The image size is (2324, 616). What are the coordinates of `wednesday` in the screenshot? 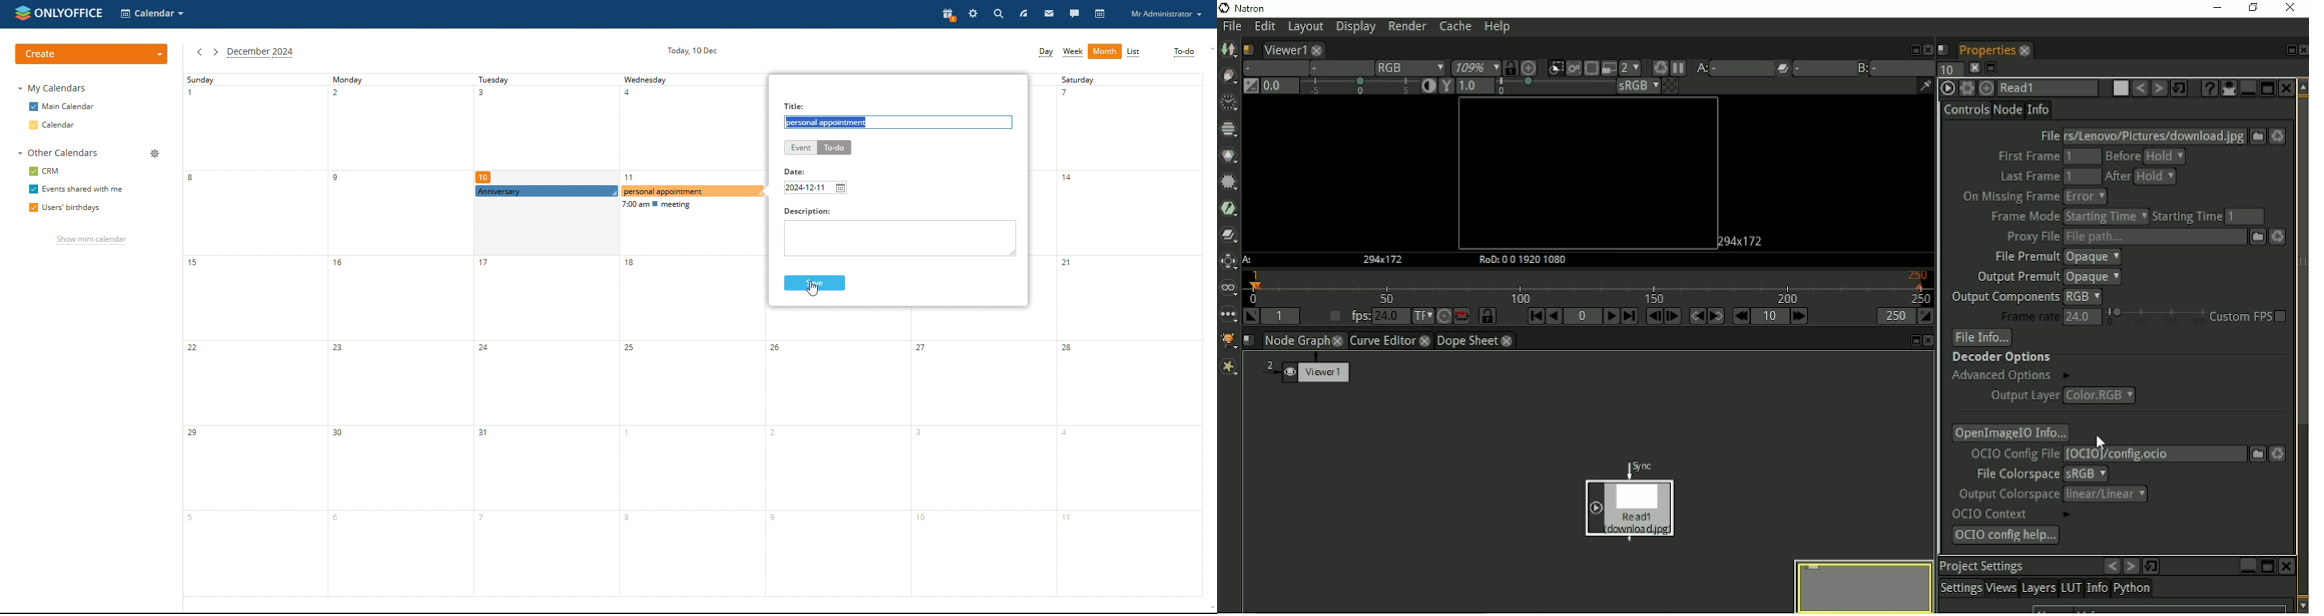 It's located at (689, 337).